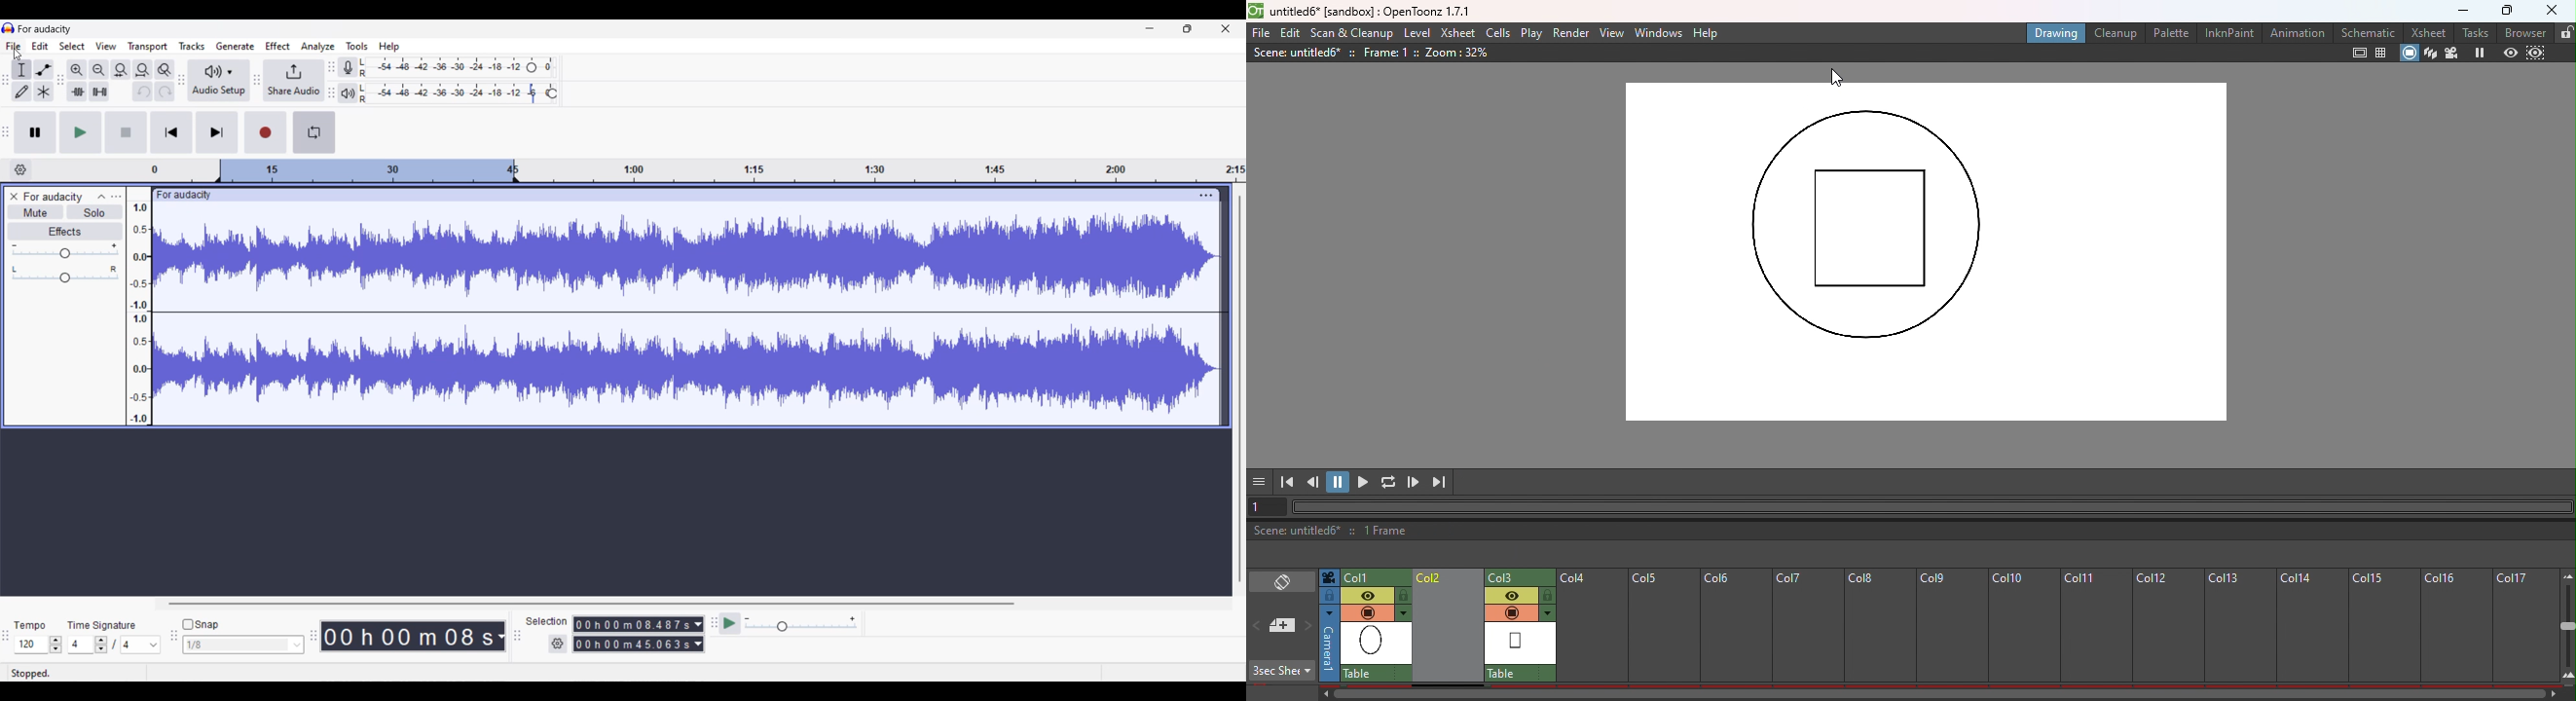  I want to click on Set the current frame, so click(1269, 506).